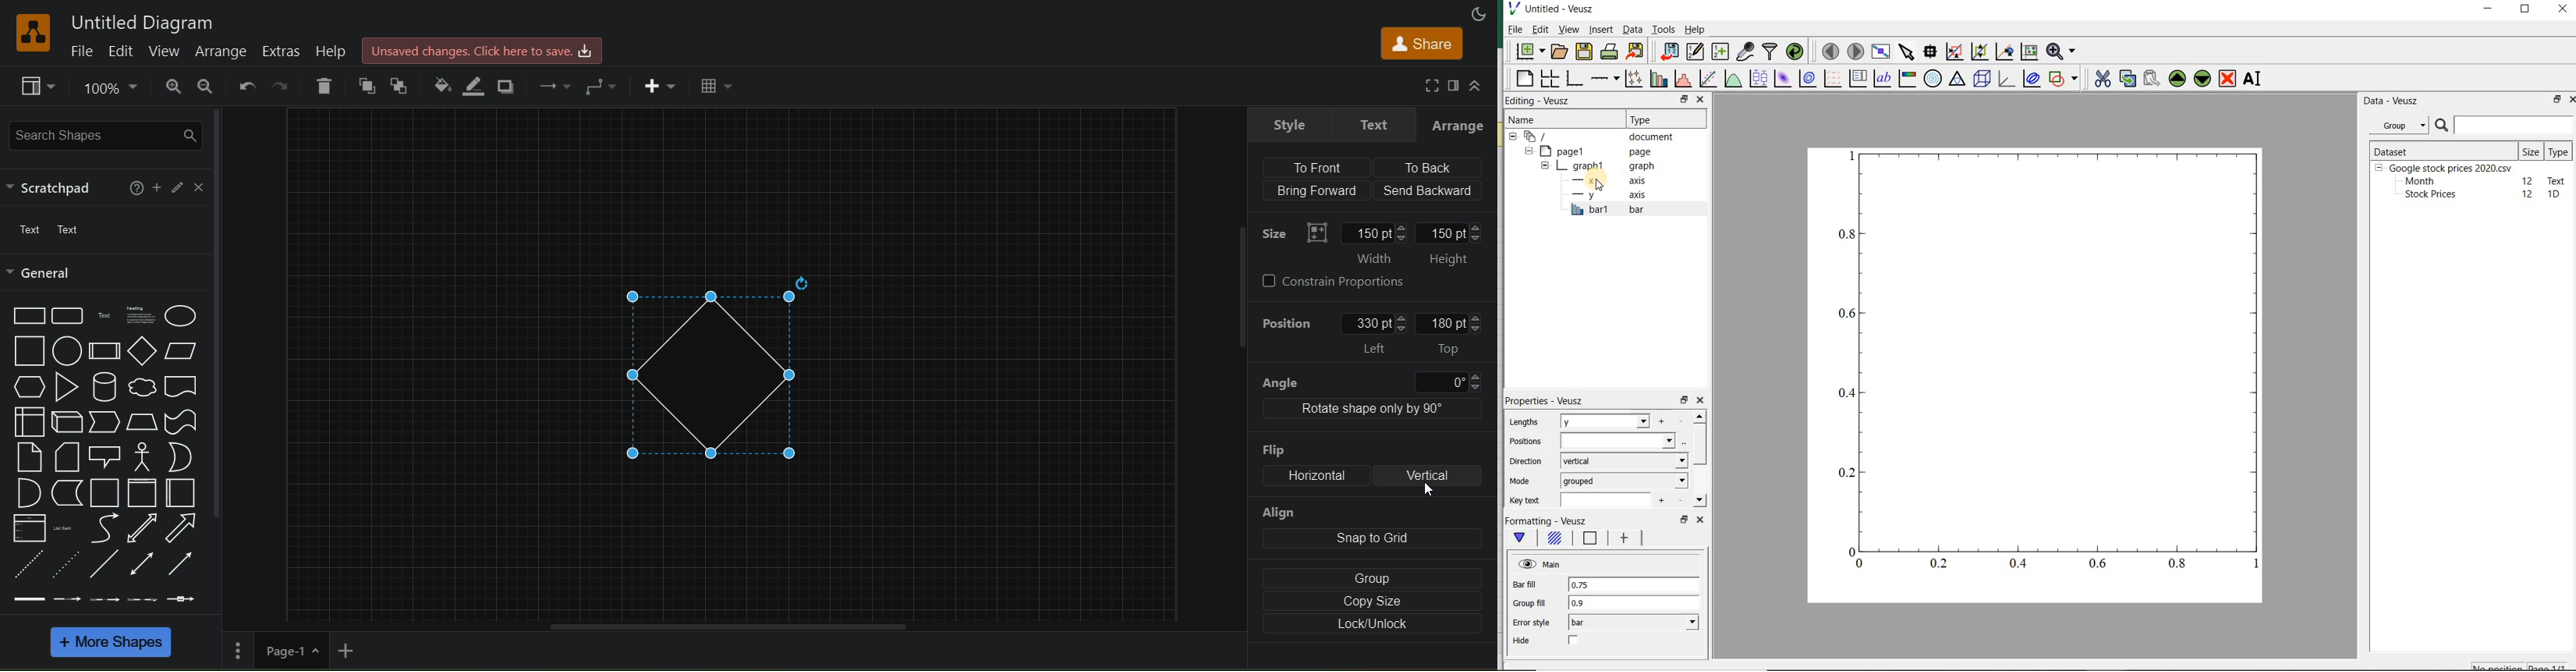 Image resolution: width=2576 pixels, height=672 pixels. Describe the element at coordinates (1745, 52) in the screenshot. I see `capture remote data` at that location.